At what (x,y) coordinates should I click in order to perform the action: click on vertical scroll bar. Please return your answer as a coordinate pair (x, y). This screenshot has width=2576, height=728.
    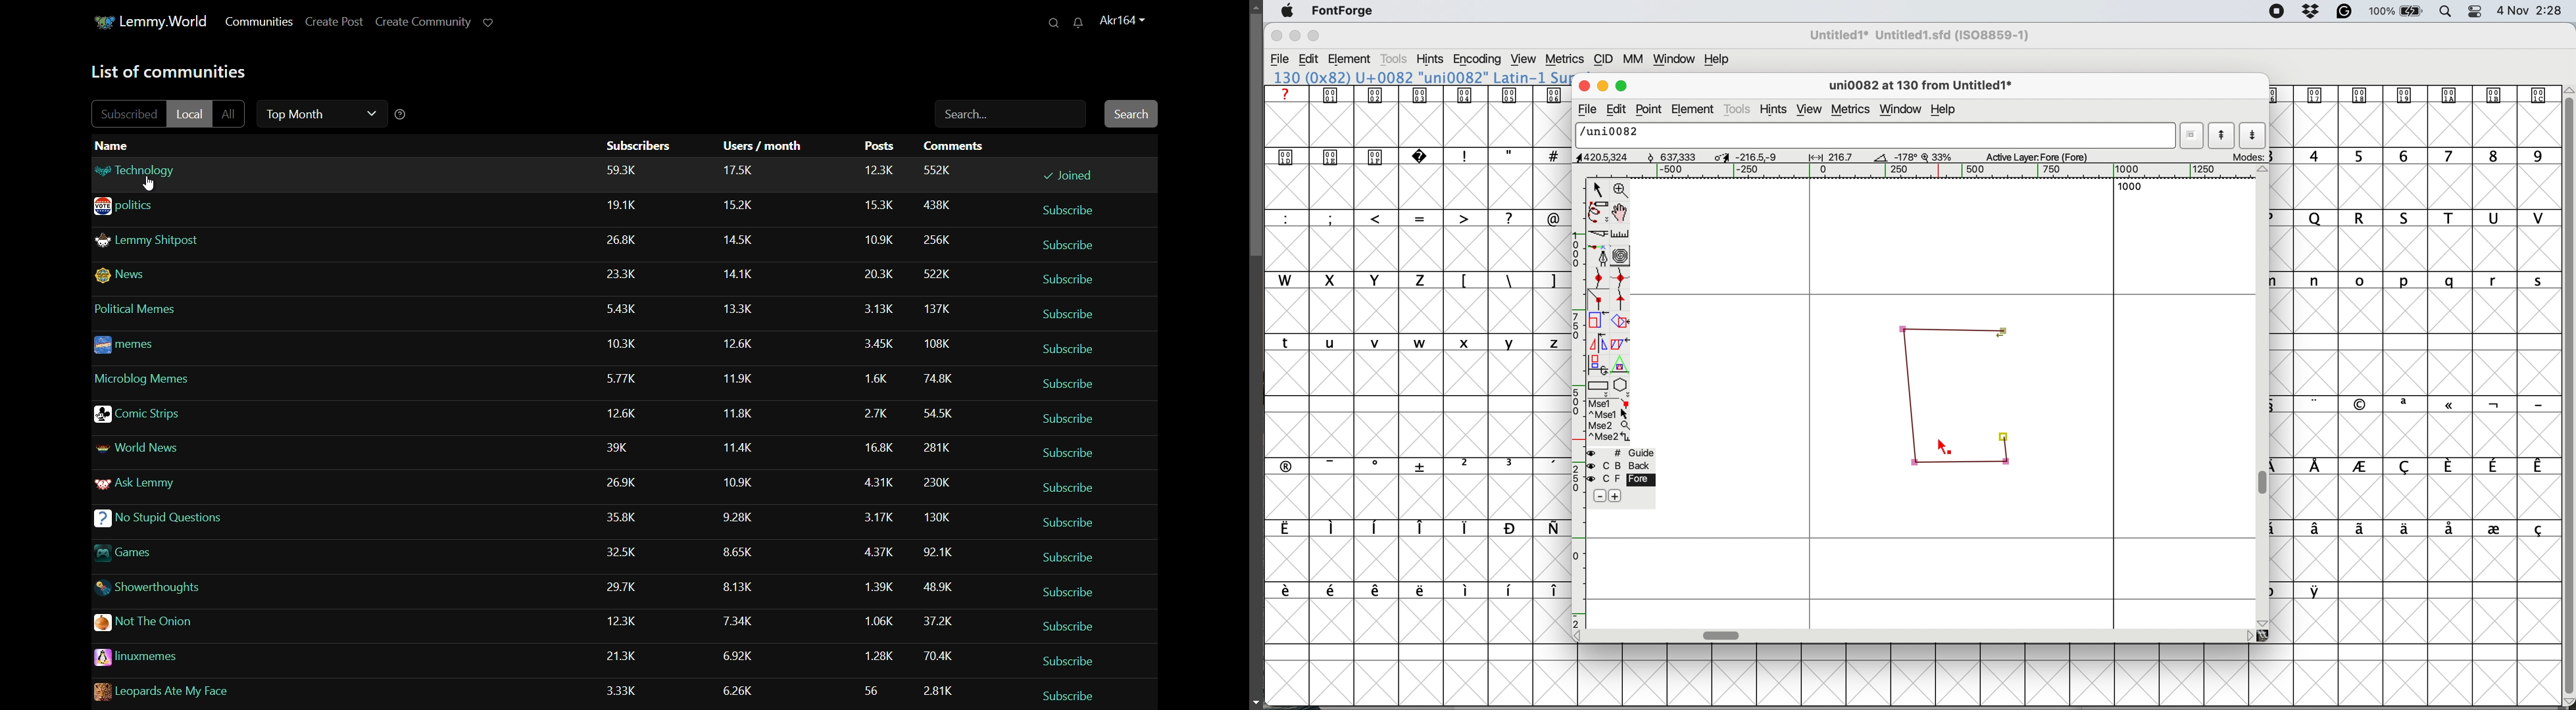
    Looking at the image, I should click on (1254, 134).